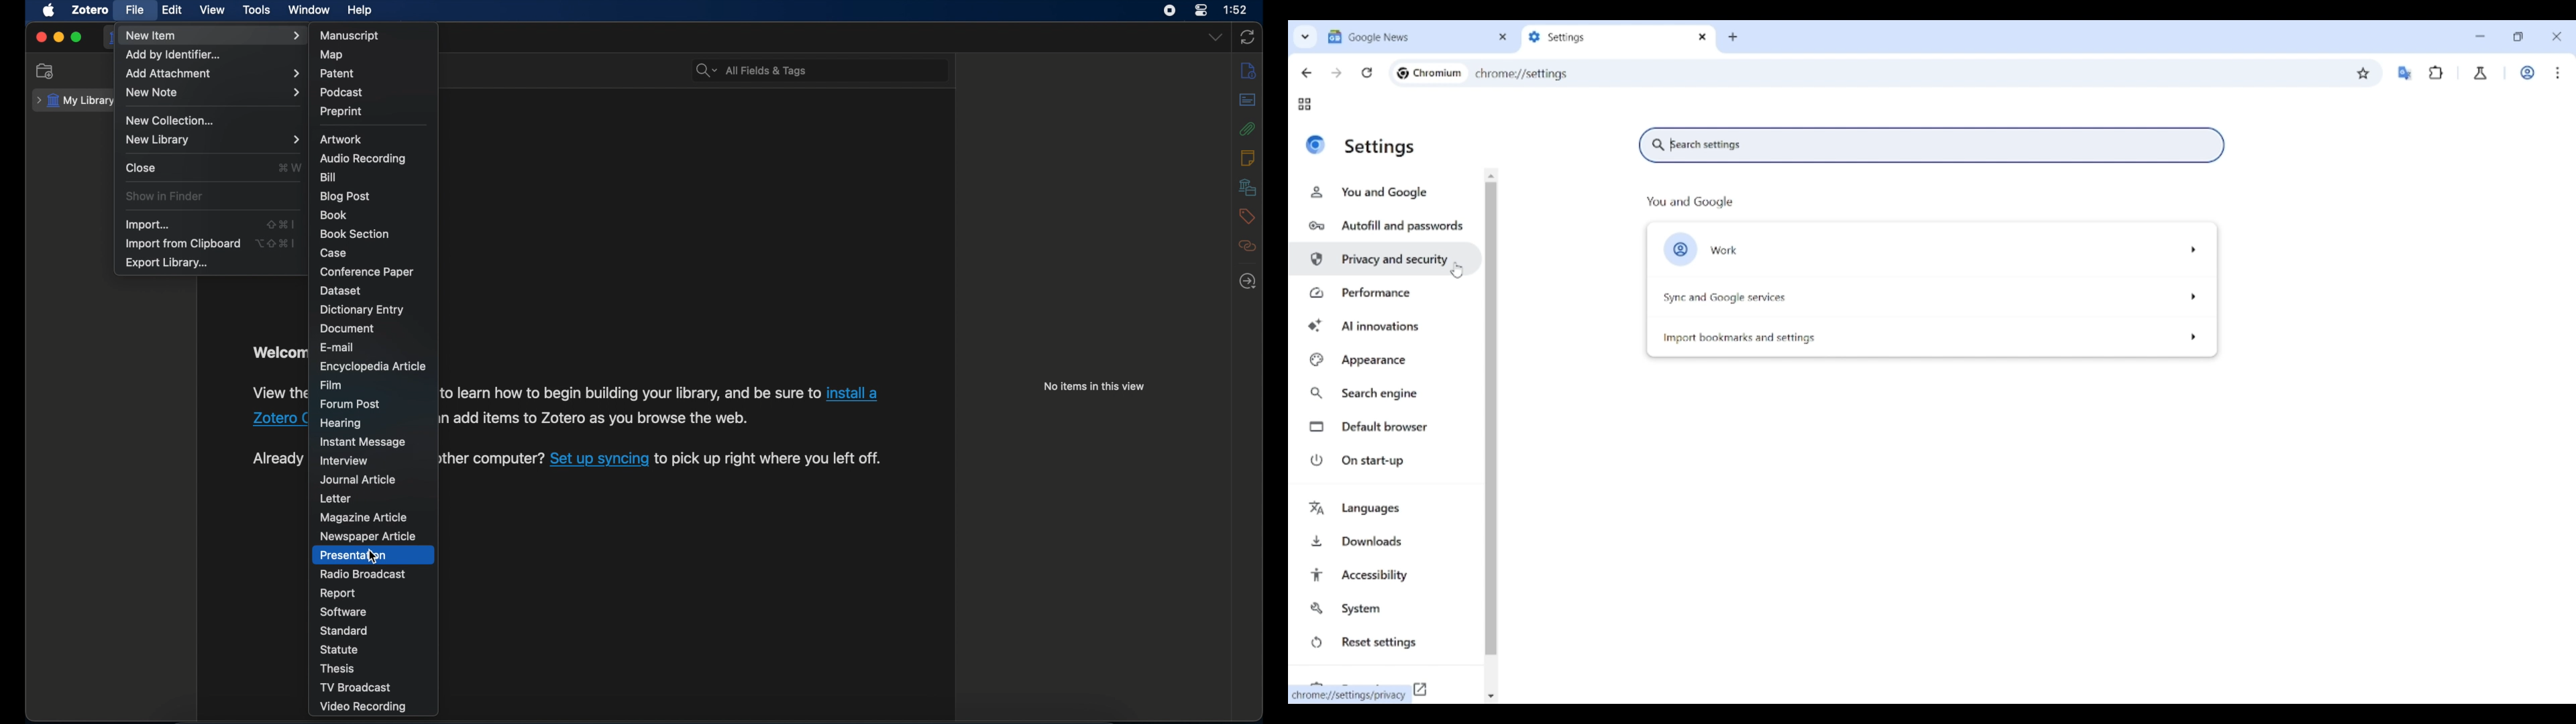 The height and width of the screenshot is (728, 2576). Describe the element at coordinates (327, 177) in the screenshot. I see `bill` at that location.